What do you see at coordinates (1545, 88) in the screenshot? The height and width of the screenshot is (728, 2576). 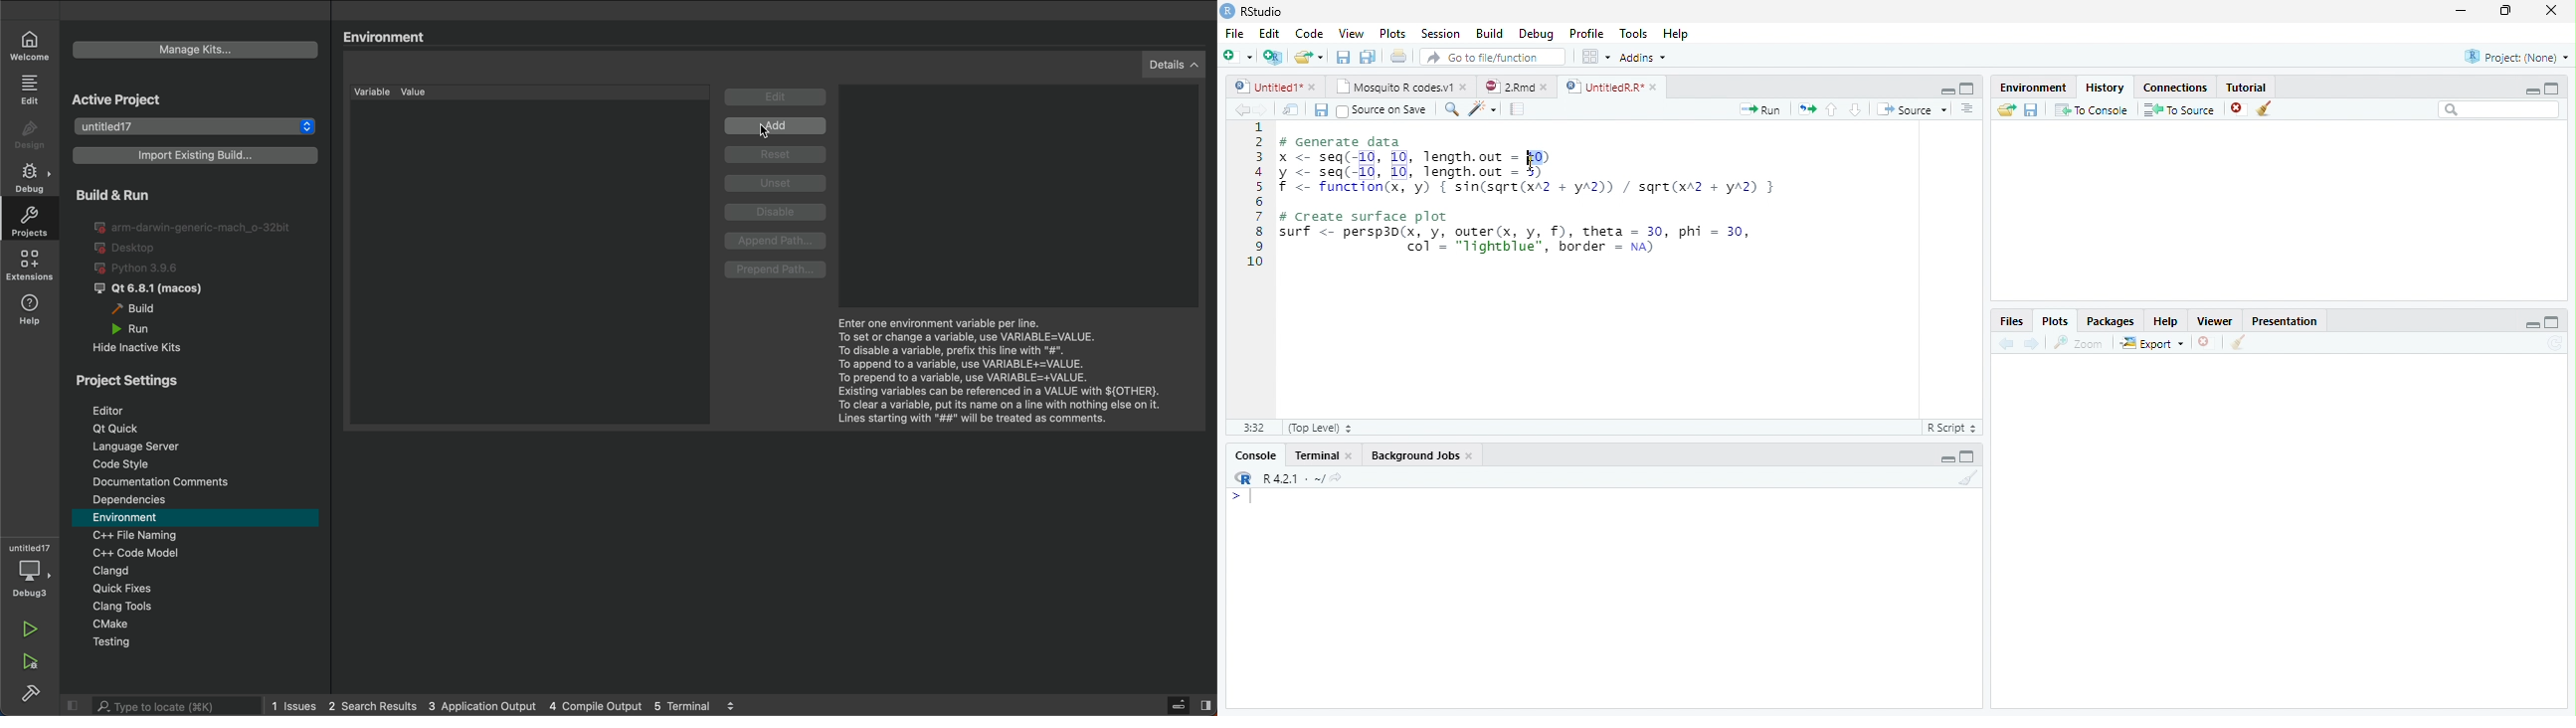 I see `close` at bounding box center [1545, 88].